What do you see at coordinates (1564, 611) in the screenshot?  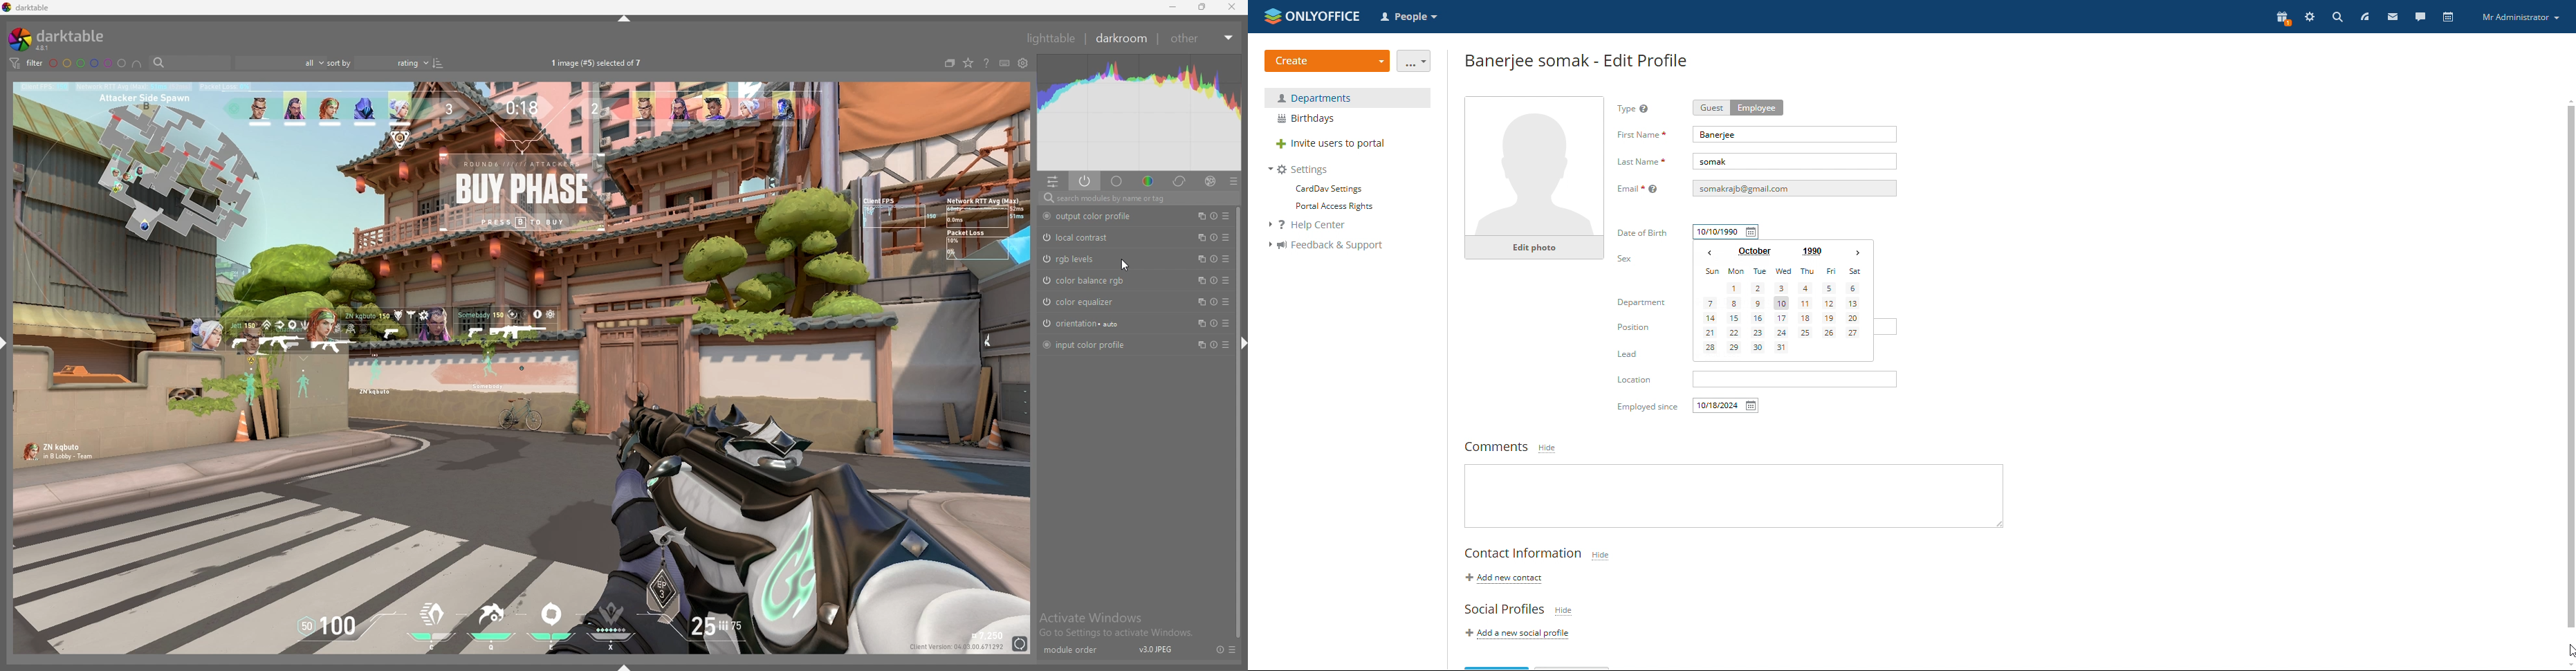 I see `hide` at bounding box center [1564, 611].